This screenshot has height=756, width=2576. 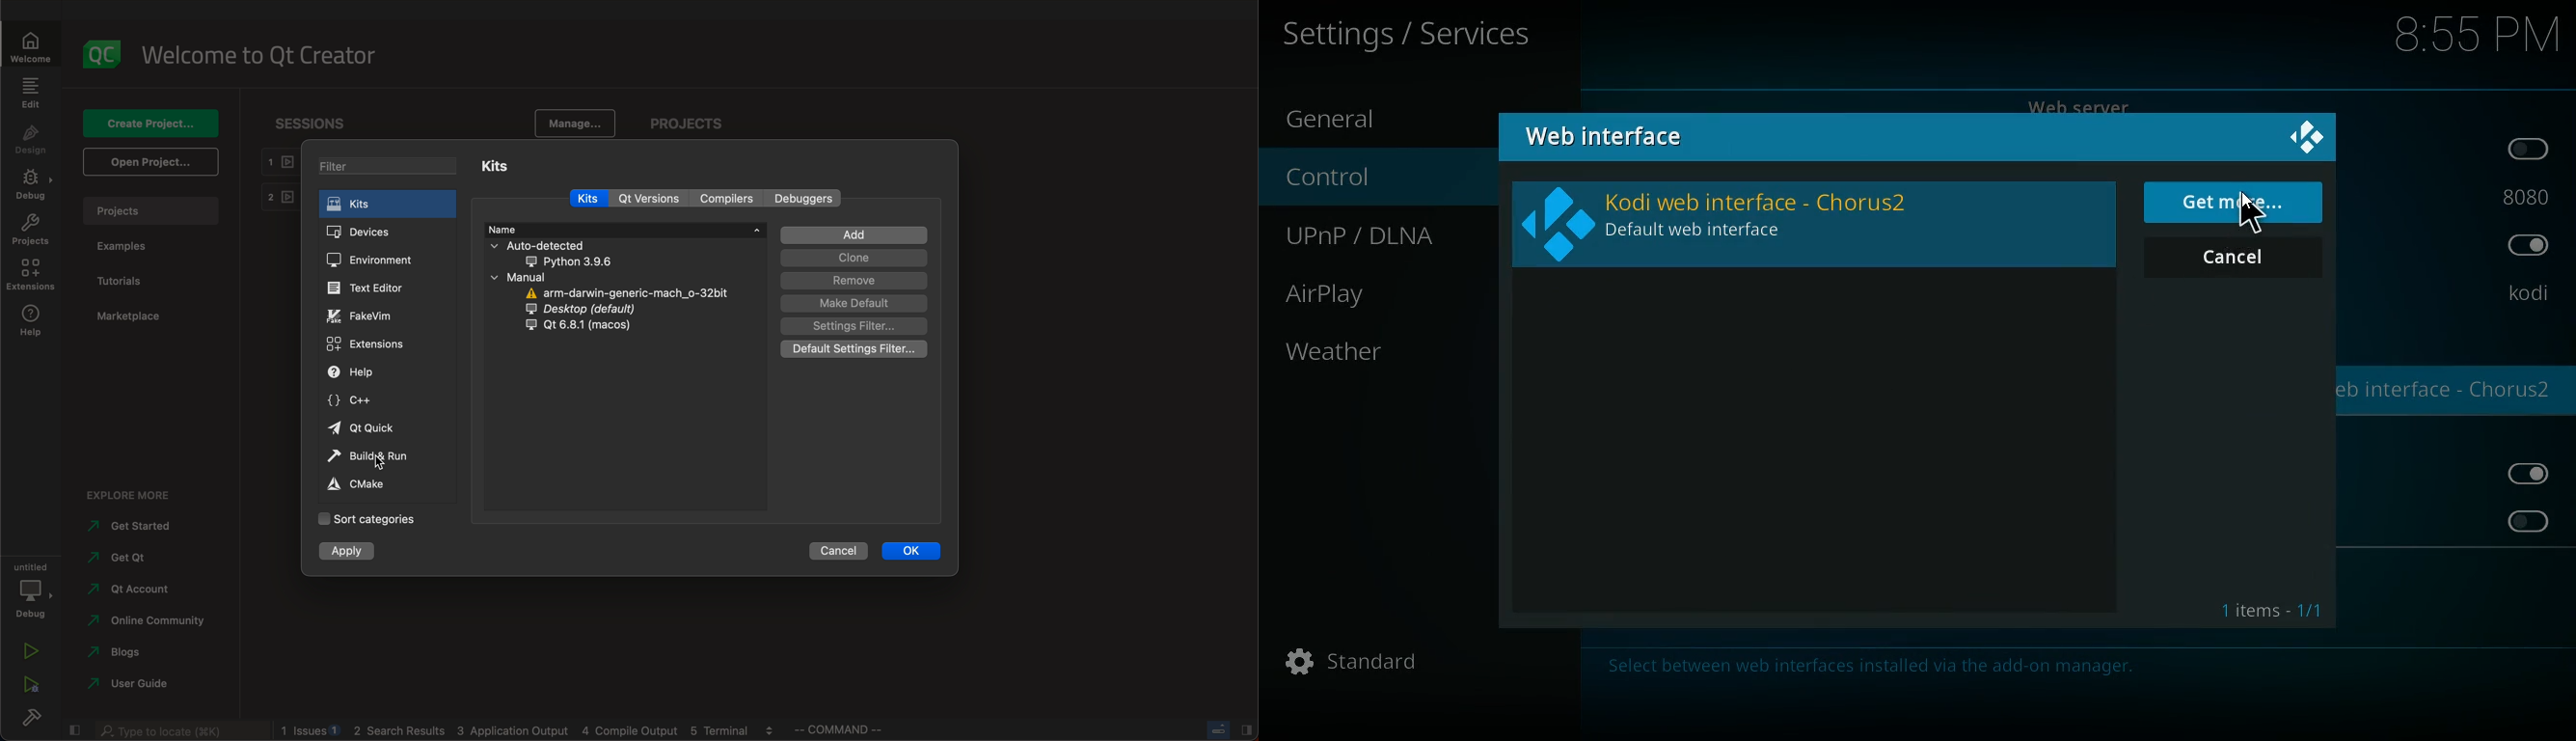 I want to click on web interface, so click(x=1618, y=137).